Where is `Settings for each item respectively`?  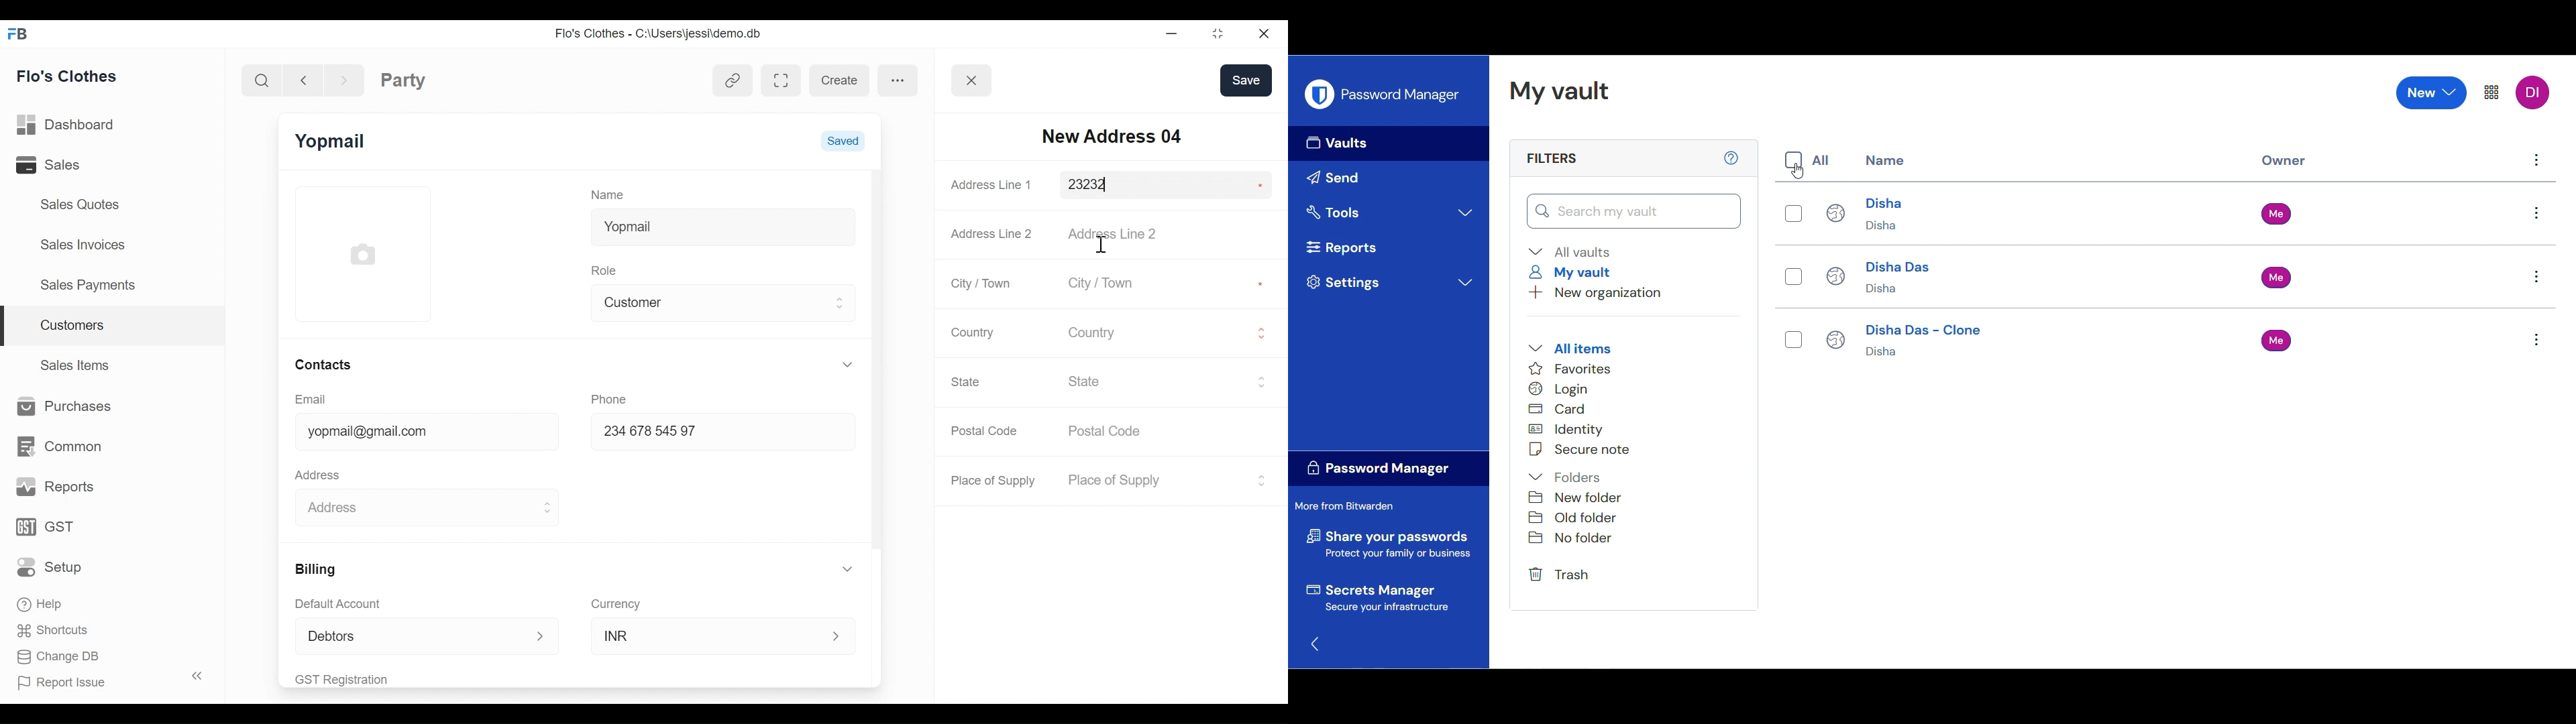 Settings for each item respectively is located at coordinates (2537, 212).